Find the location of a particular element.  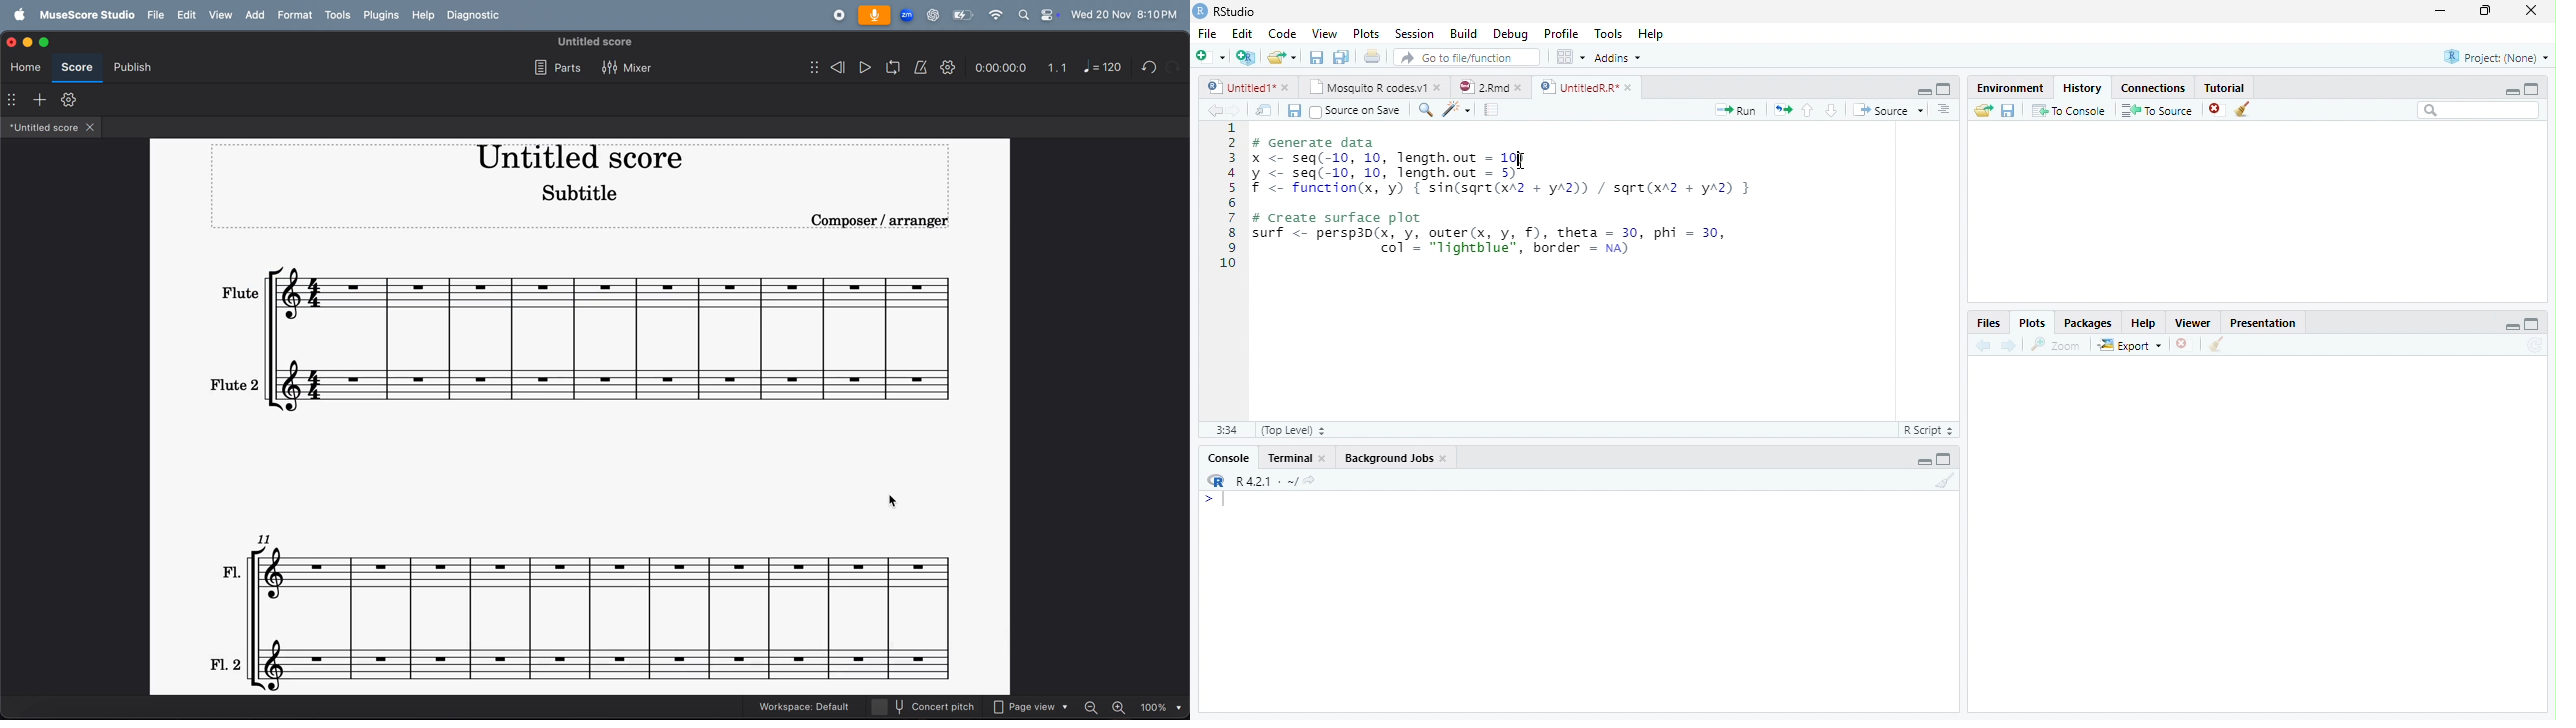

cursor is located at coordinates (1520, 161).